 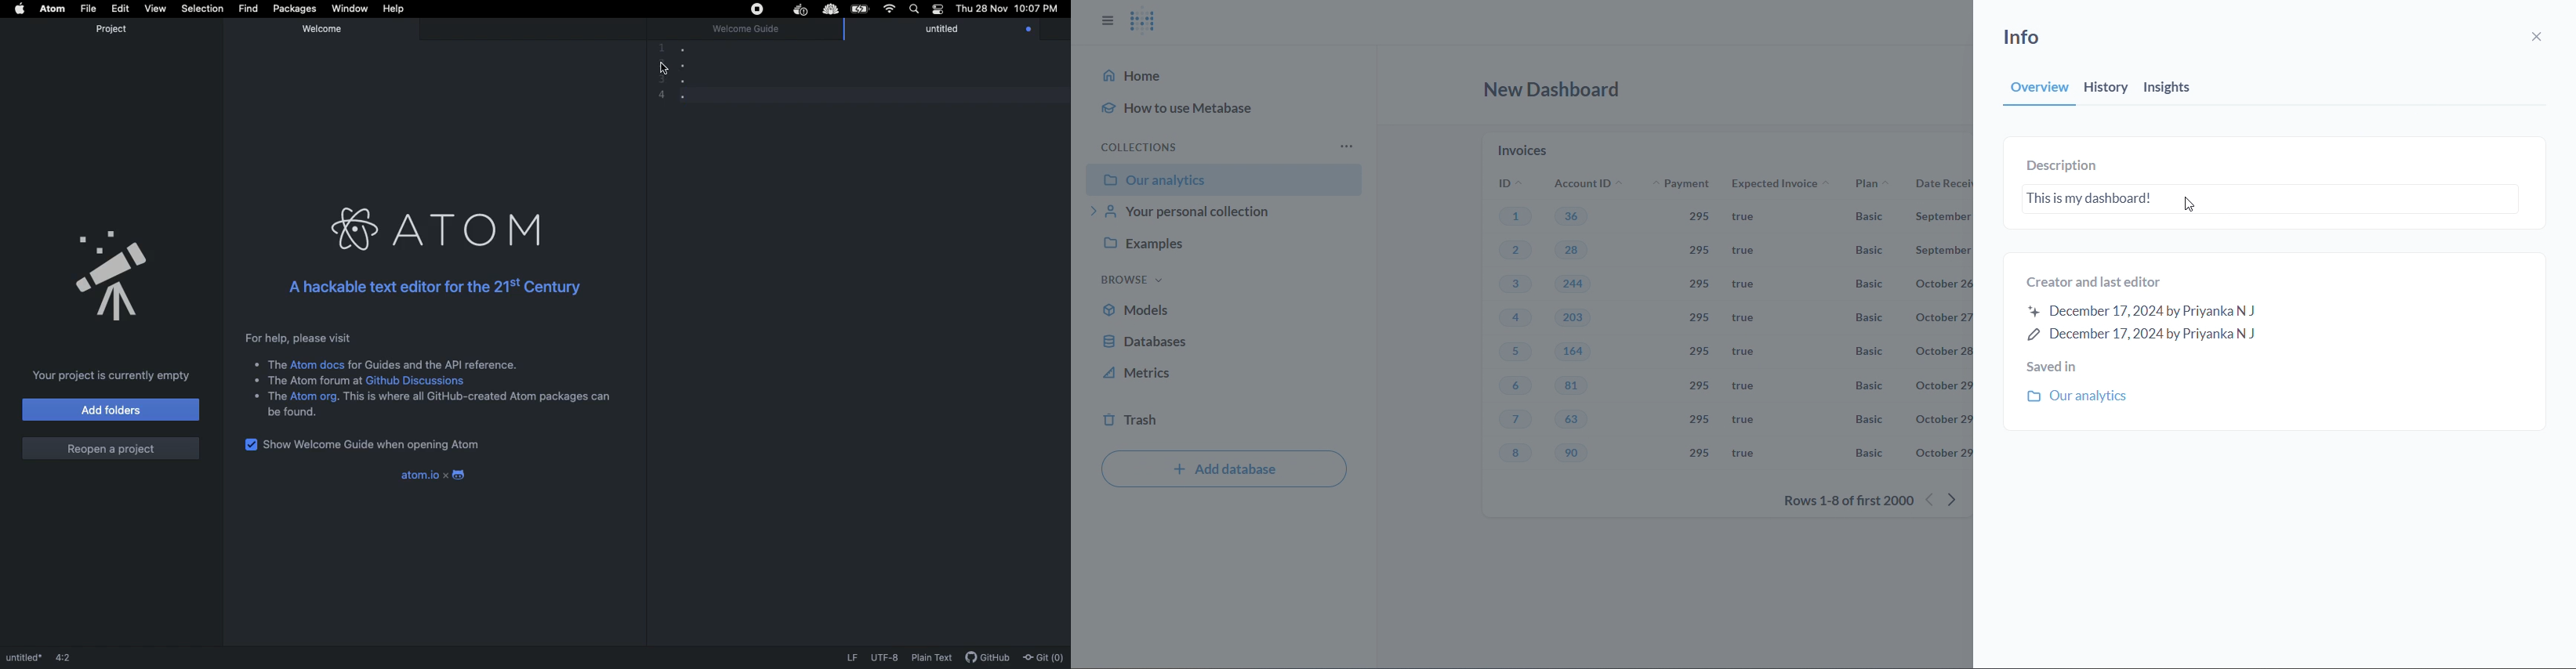 What do you see at coordinates (1194, 104) in the screenshot?
I see `how to use metabase` at bounding box center [1194, 104].